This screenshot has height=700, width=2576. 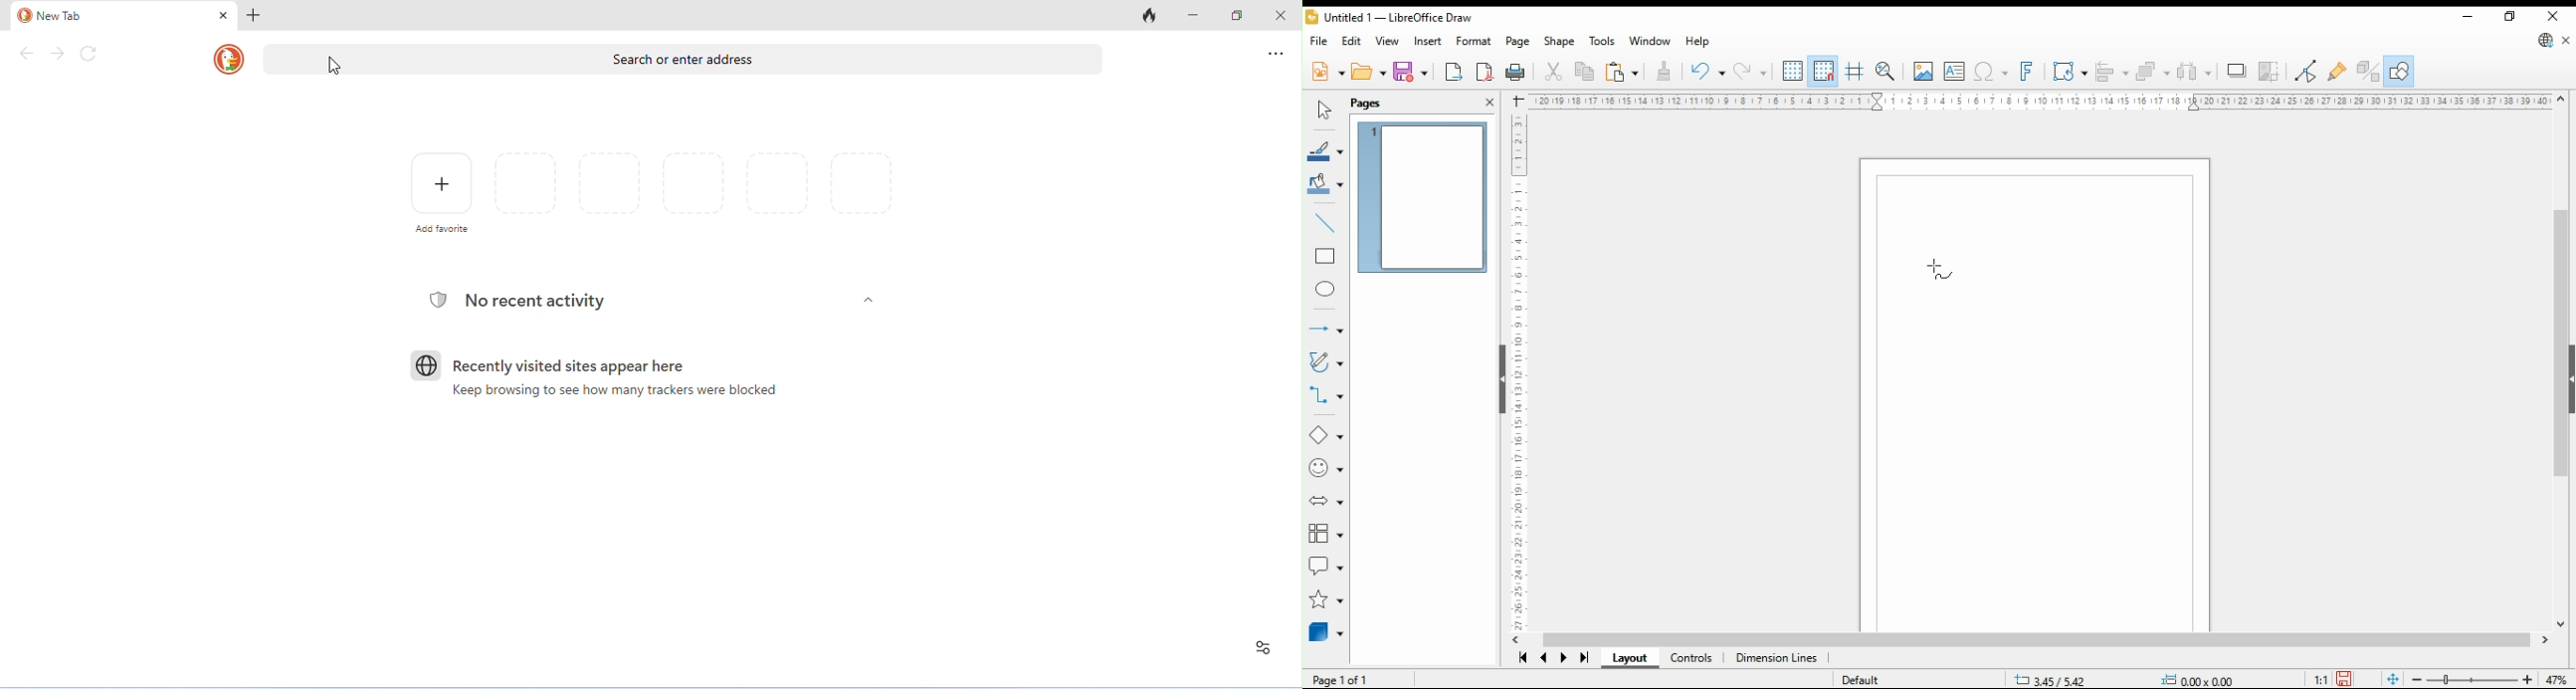 What do you see at coordinates (2558, 679) in the screenshot?
I see `zoom factor` at bounding box center [2558, 679].